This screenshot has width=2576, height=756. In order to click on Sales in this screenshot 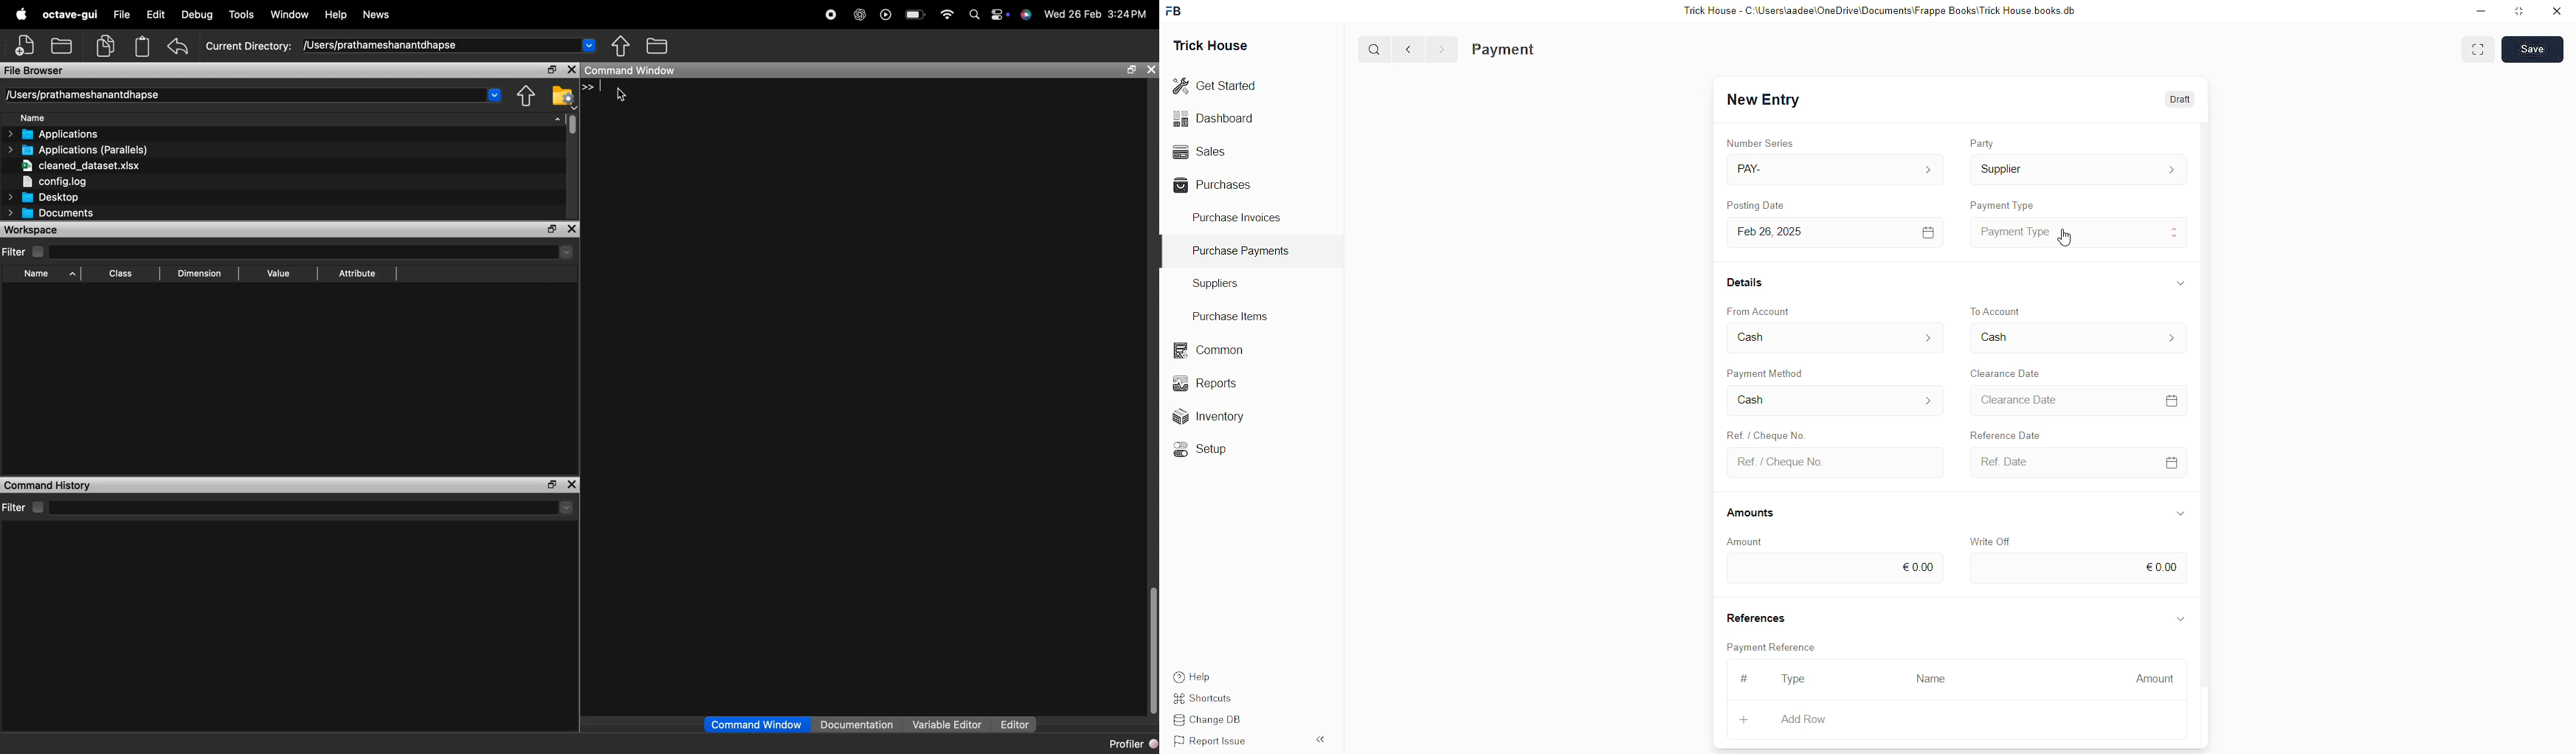, I will do `click(1201, 151)`.